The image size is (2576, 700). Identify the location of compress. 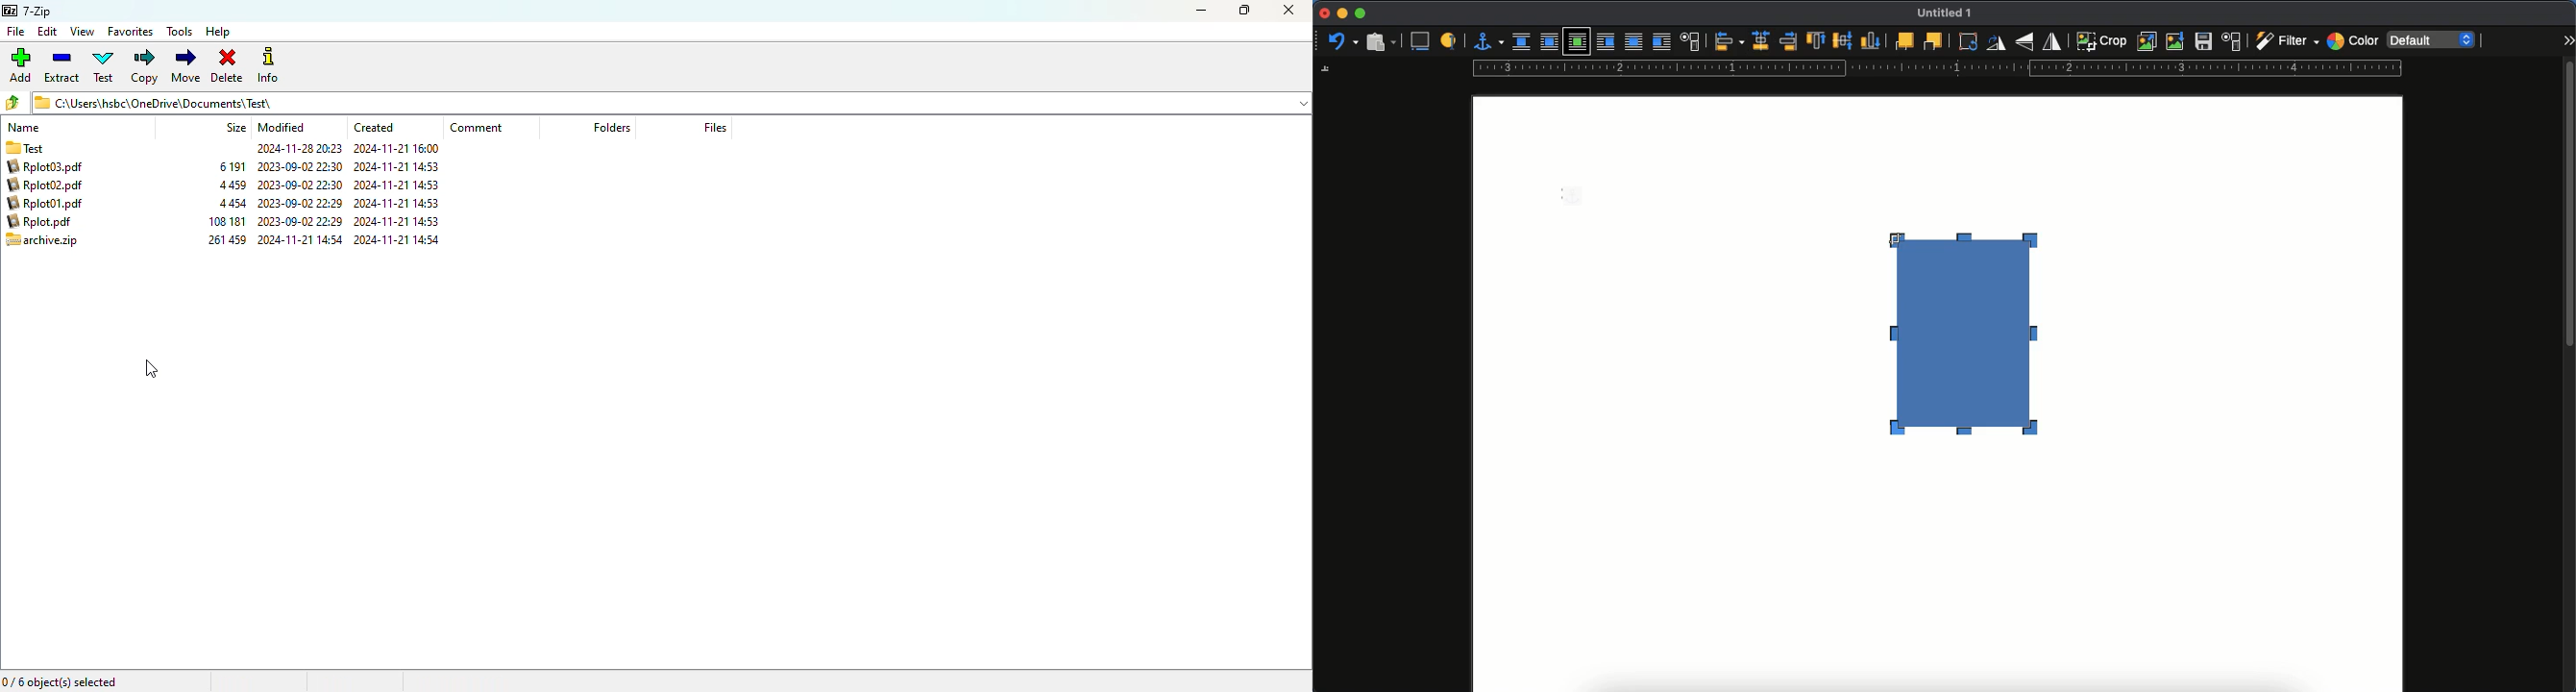
(2176, 41).